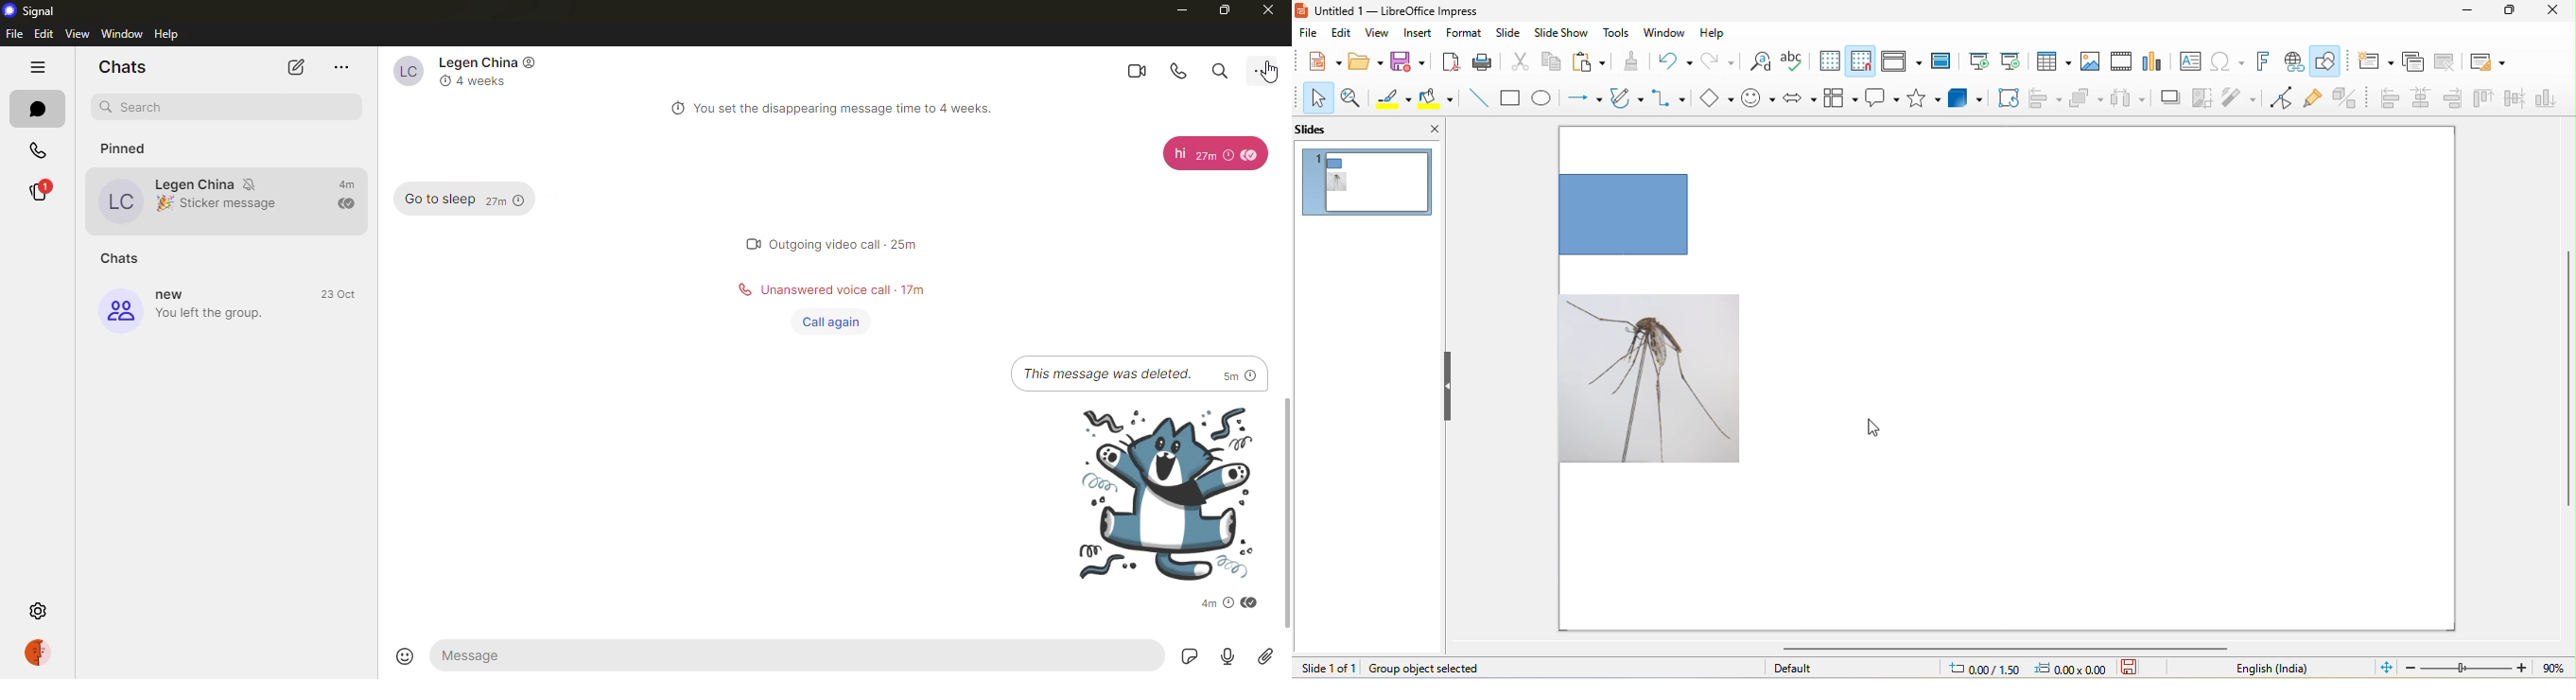  I want to click on bottom, so click(2551, 103).